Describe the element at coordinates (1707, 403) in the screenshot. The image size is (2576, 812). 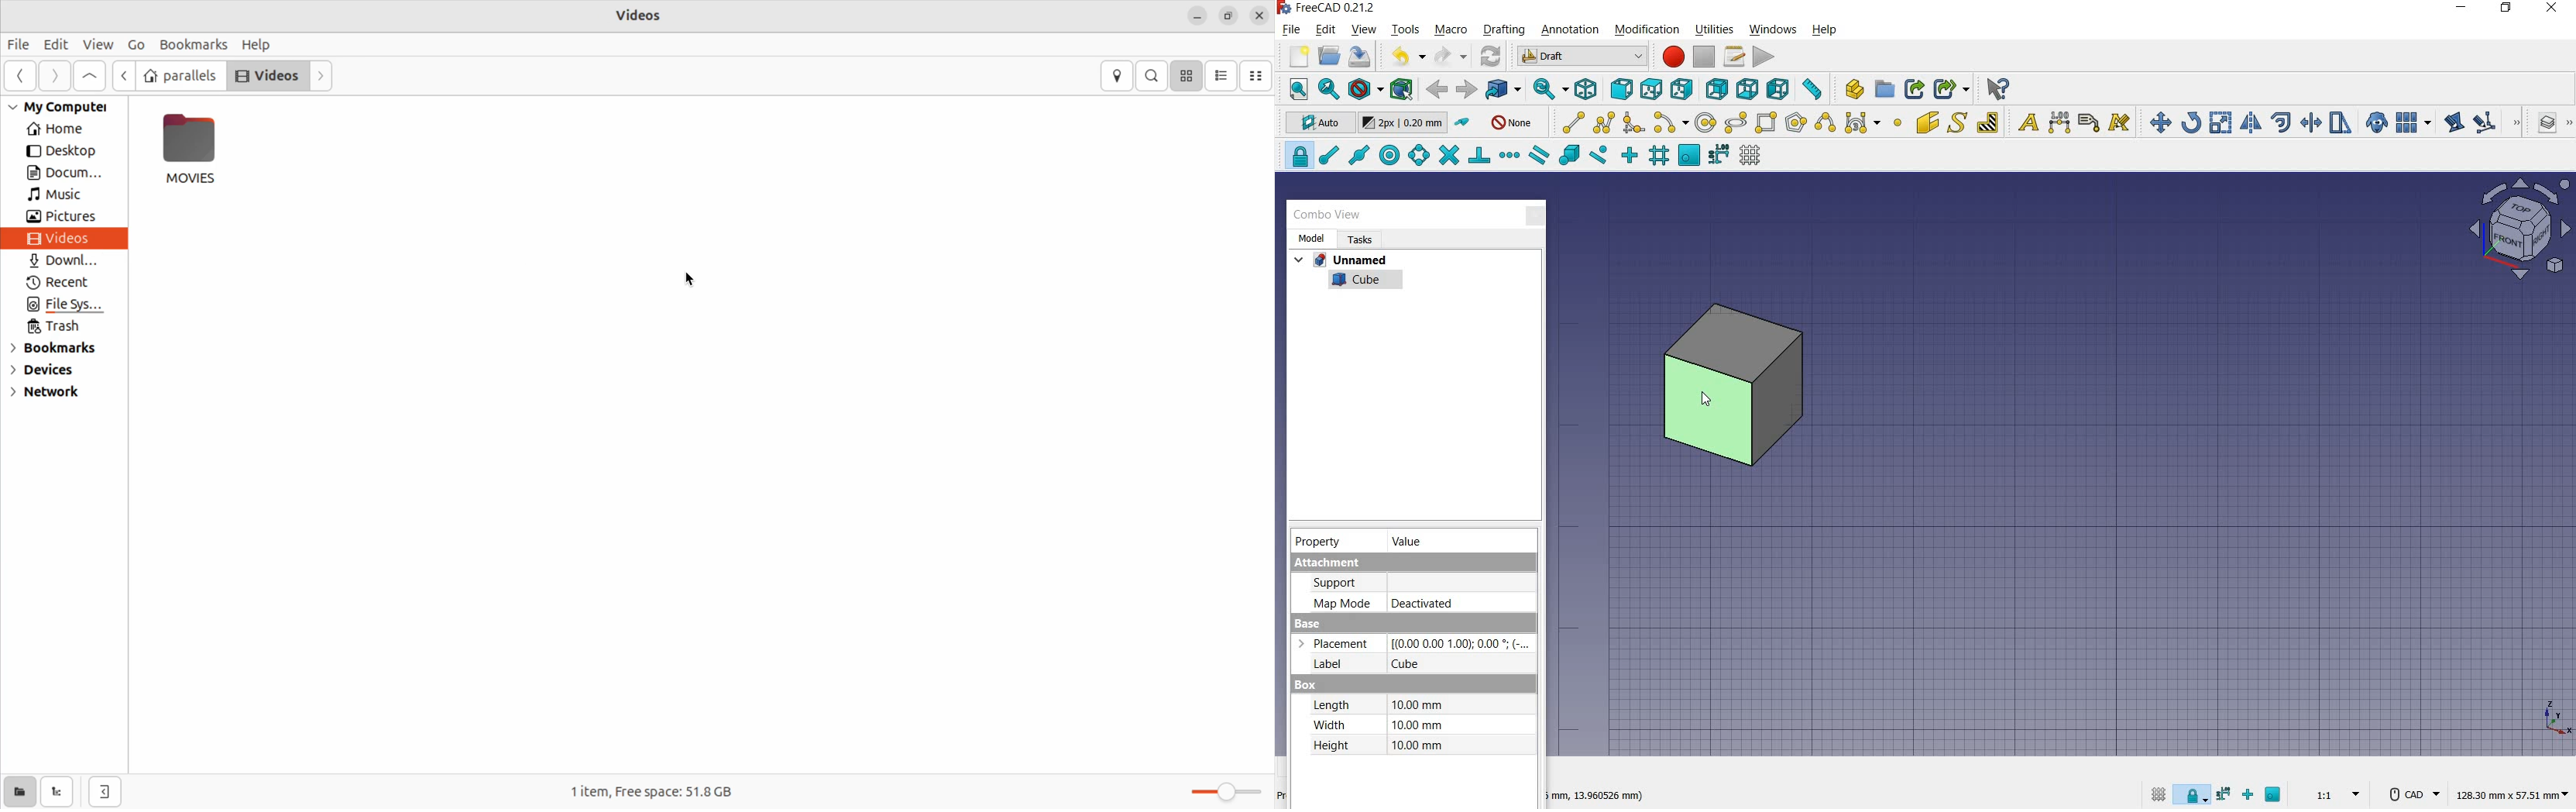
I see `cursor on object` at that location.